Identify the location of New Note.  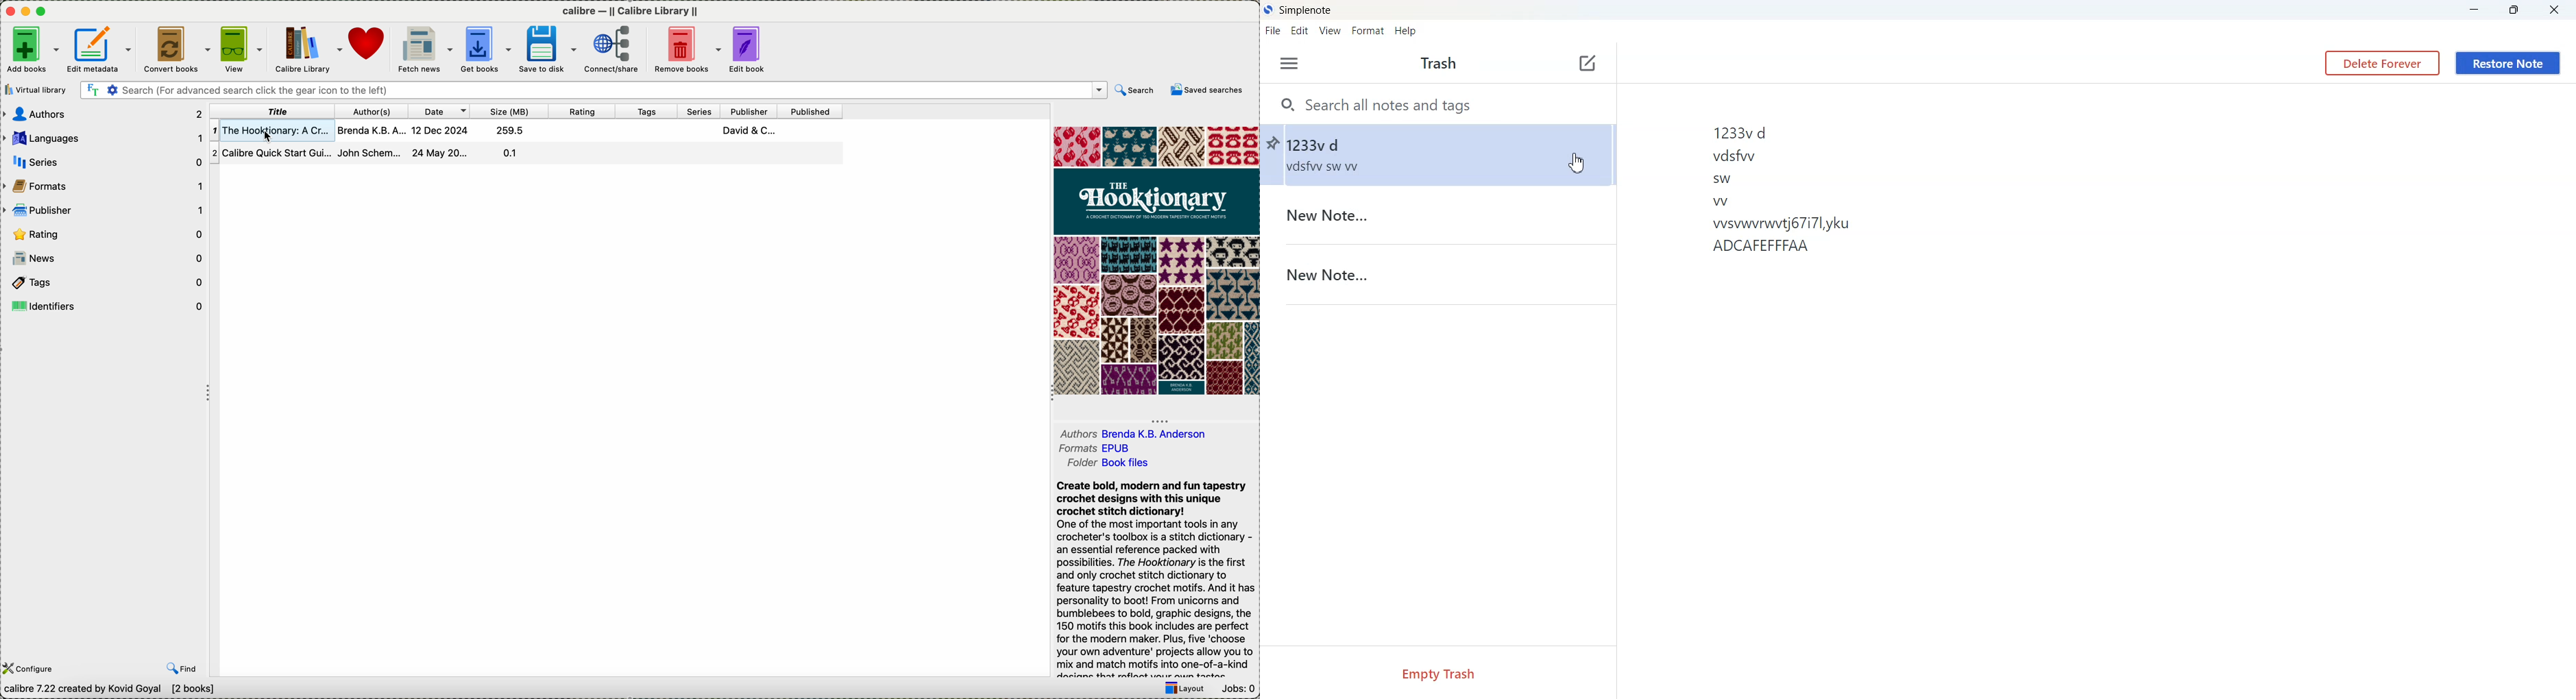
(1437, 215).